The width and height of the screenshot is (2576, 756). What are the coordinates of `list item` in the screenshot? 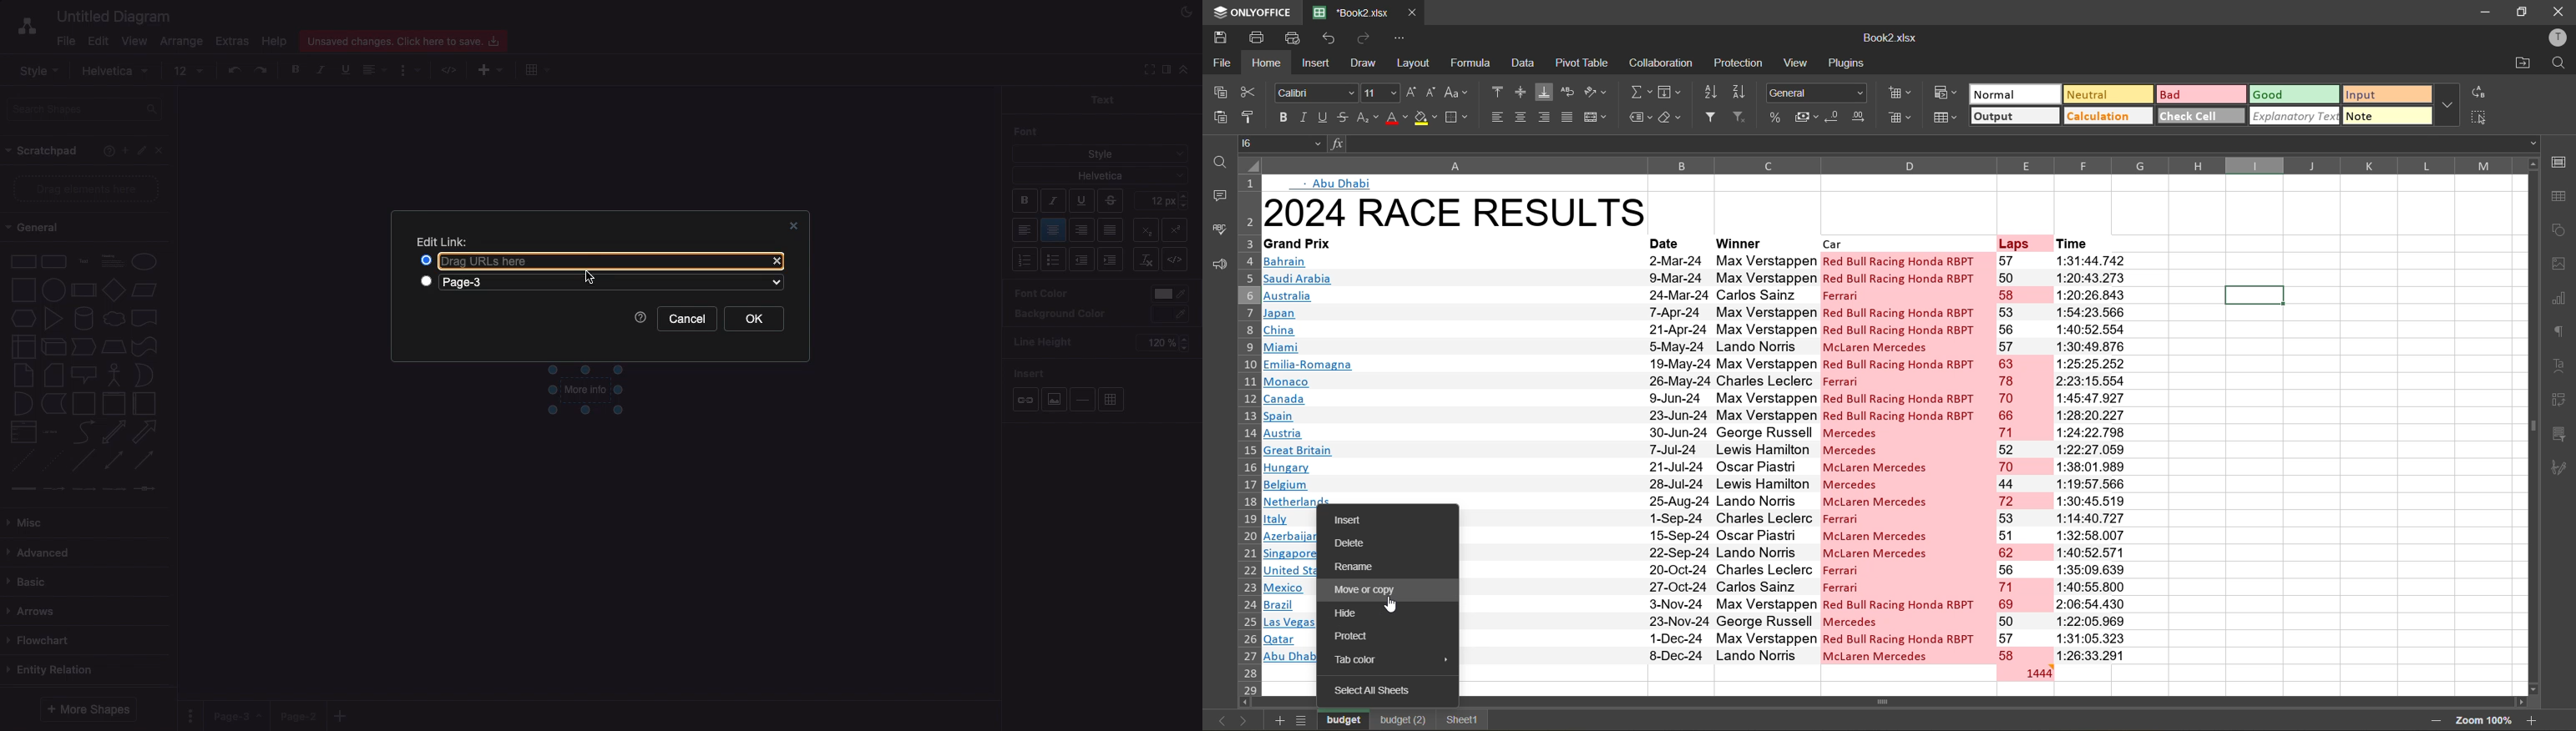 It's located at (51, 432).